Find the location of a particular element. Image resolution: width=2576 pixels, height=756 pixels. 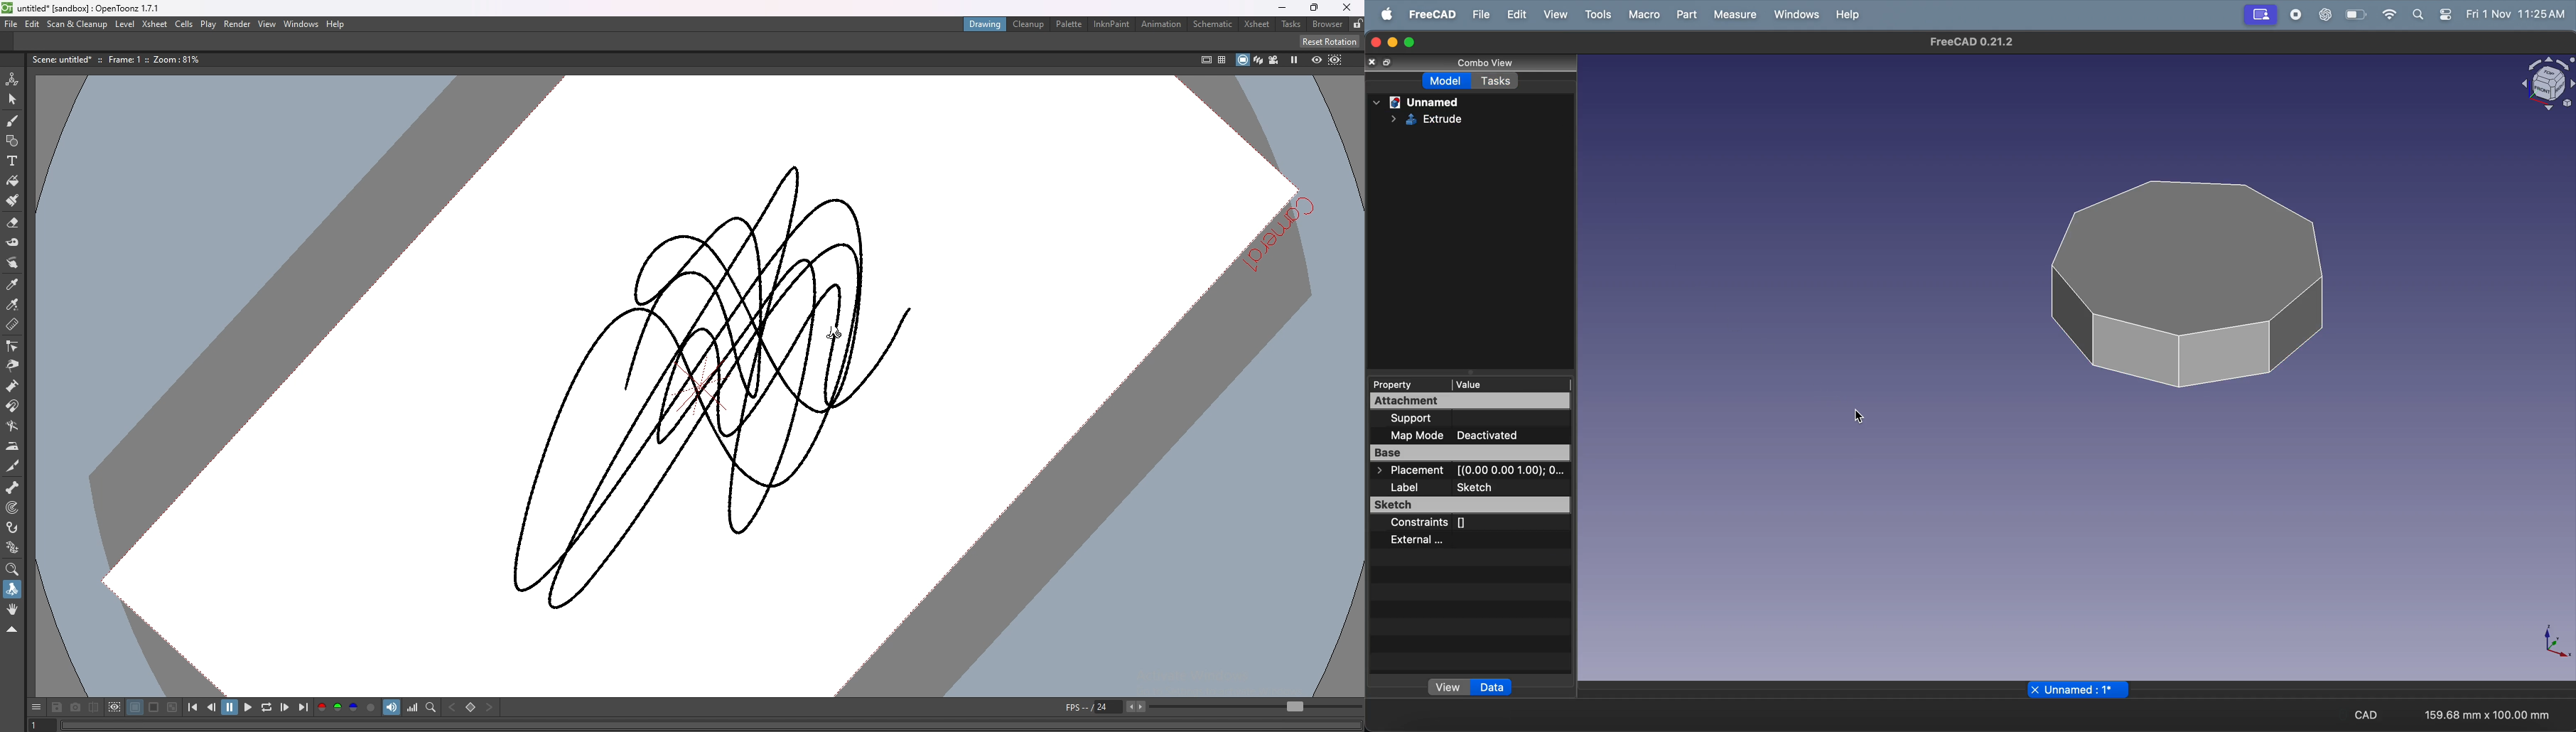

close is located at coordinates (1373, 64).